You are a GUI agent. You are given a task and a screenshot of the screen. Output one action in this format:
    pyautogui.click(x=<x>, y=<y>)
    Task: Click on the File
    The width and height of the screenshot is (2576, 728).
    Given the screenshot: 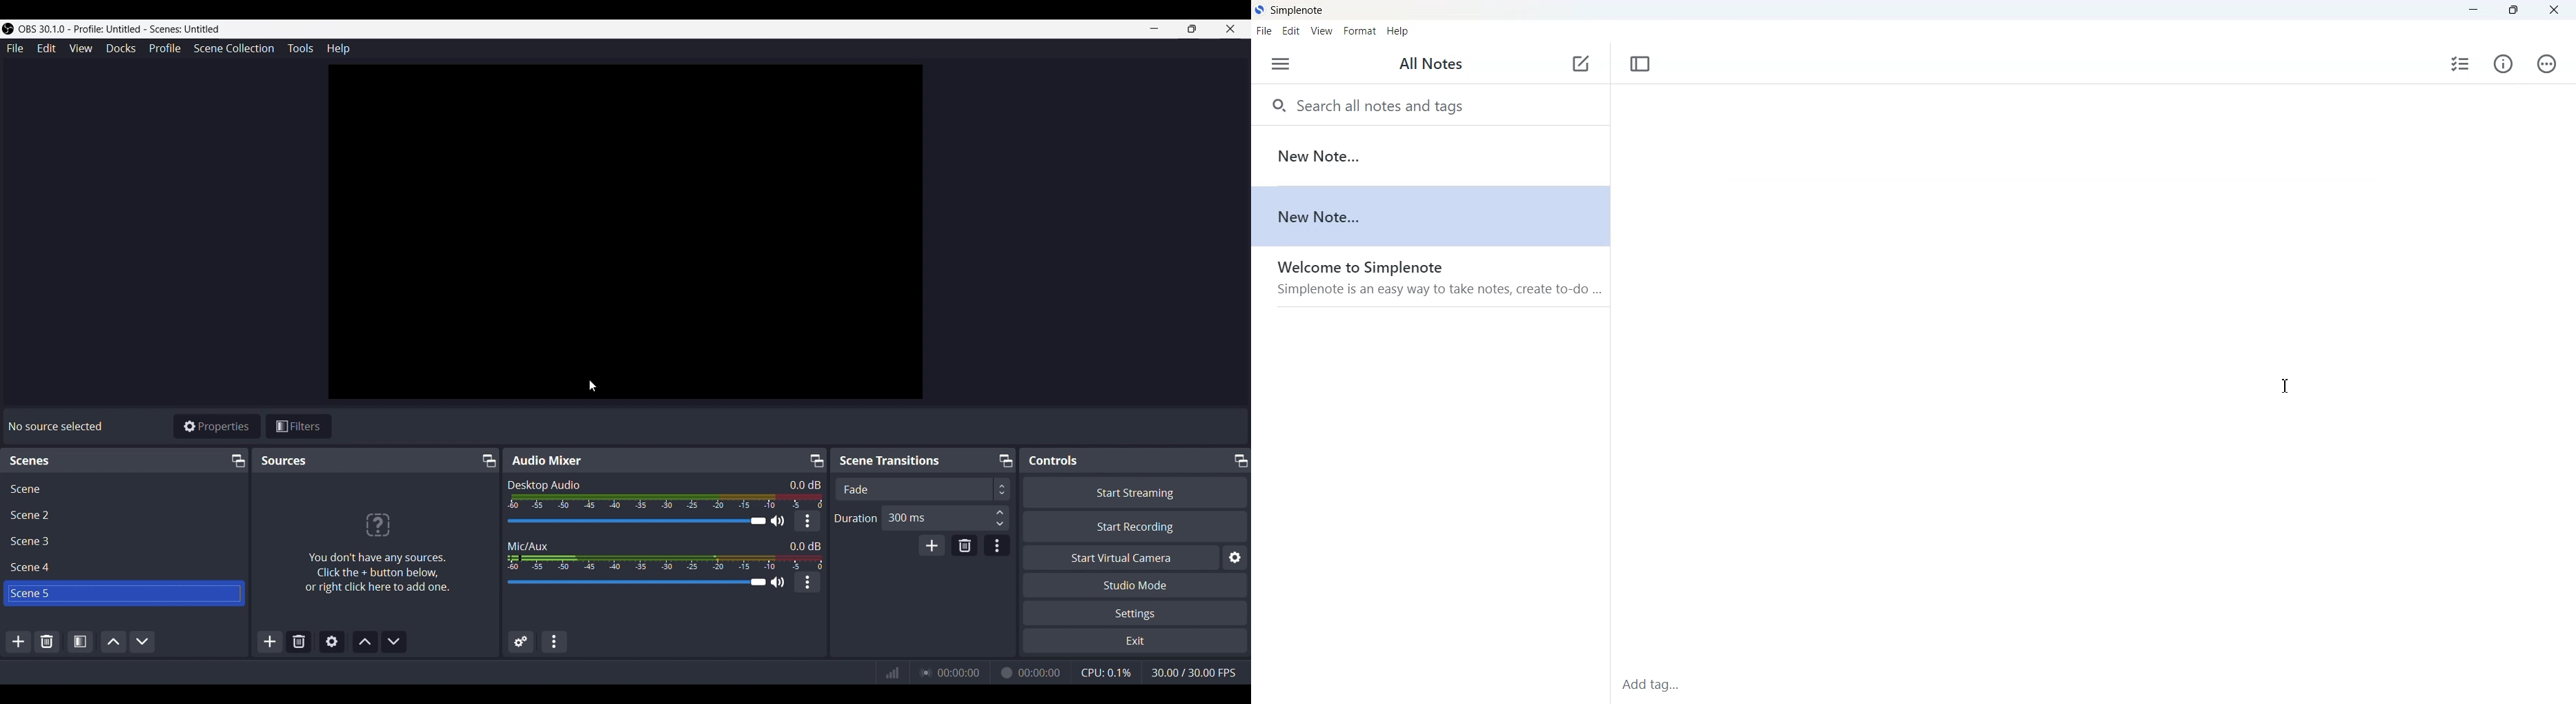 What is the action you would take?
    pyautogui.click(x=1264, y=31)
    